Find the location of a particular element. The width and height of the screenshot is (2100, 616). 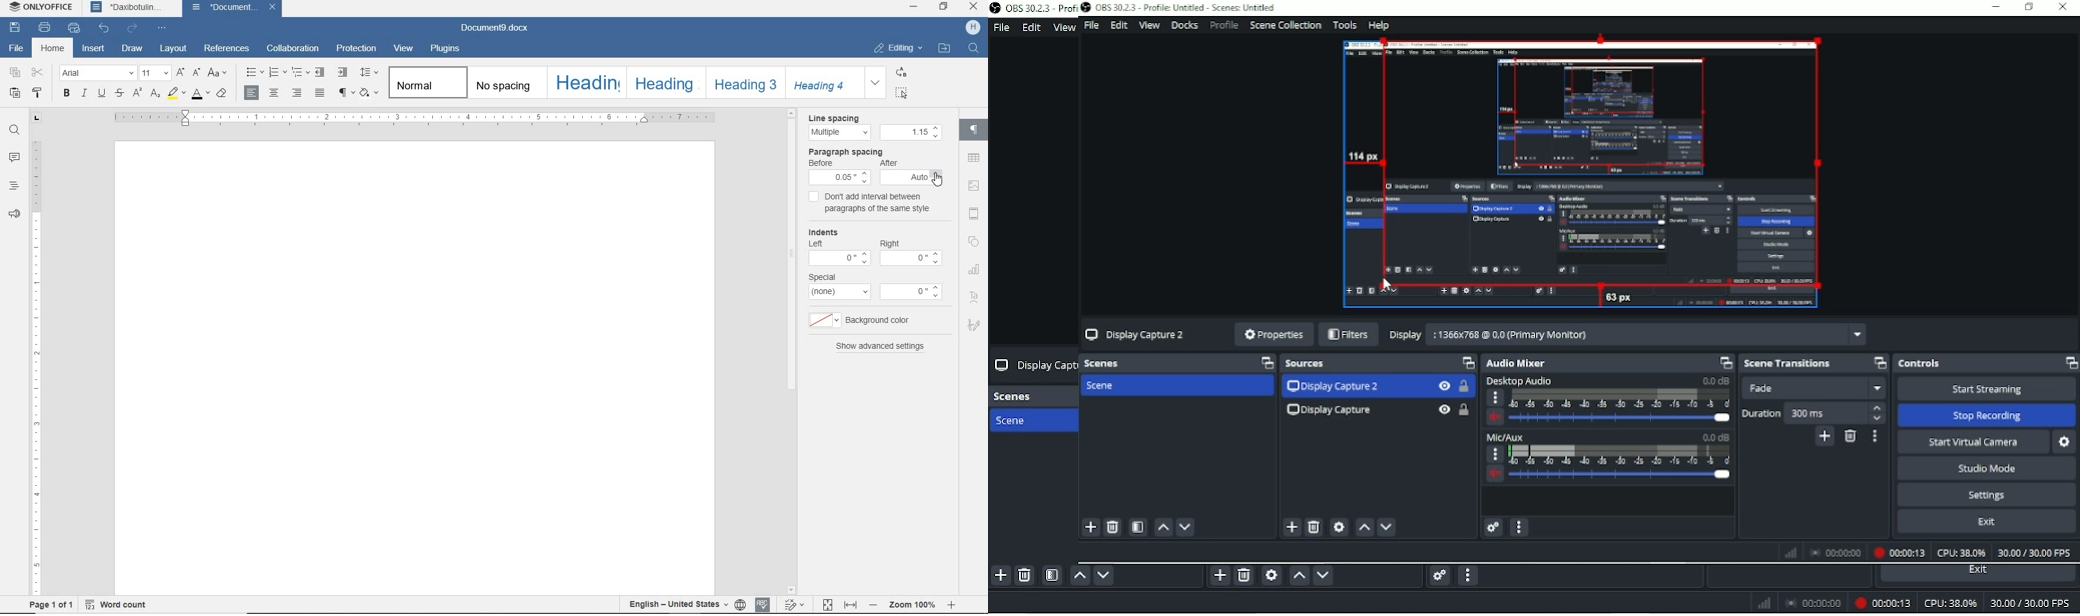

numbering is located at coordinates (279, 73).